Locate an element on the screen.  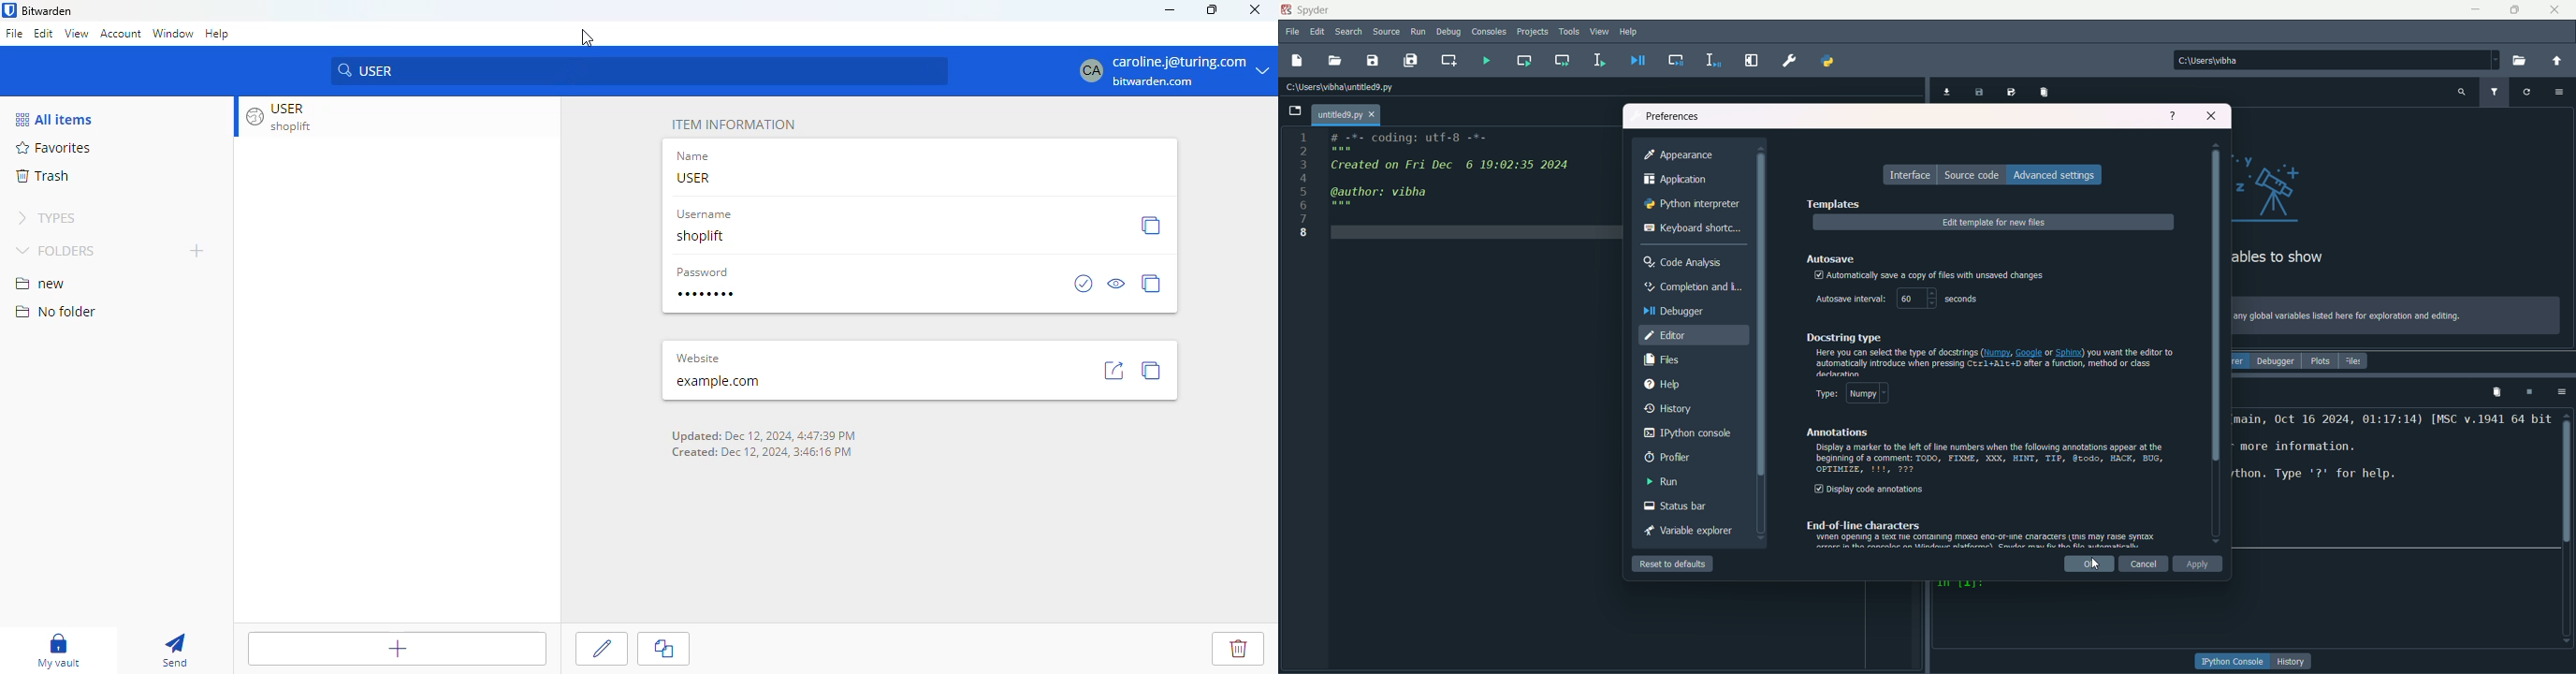
preferences is located at coordinates (1673, 114).